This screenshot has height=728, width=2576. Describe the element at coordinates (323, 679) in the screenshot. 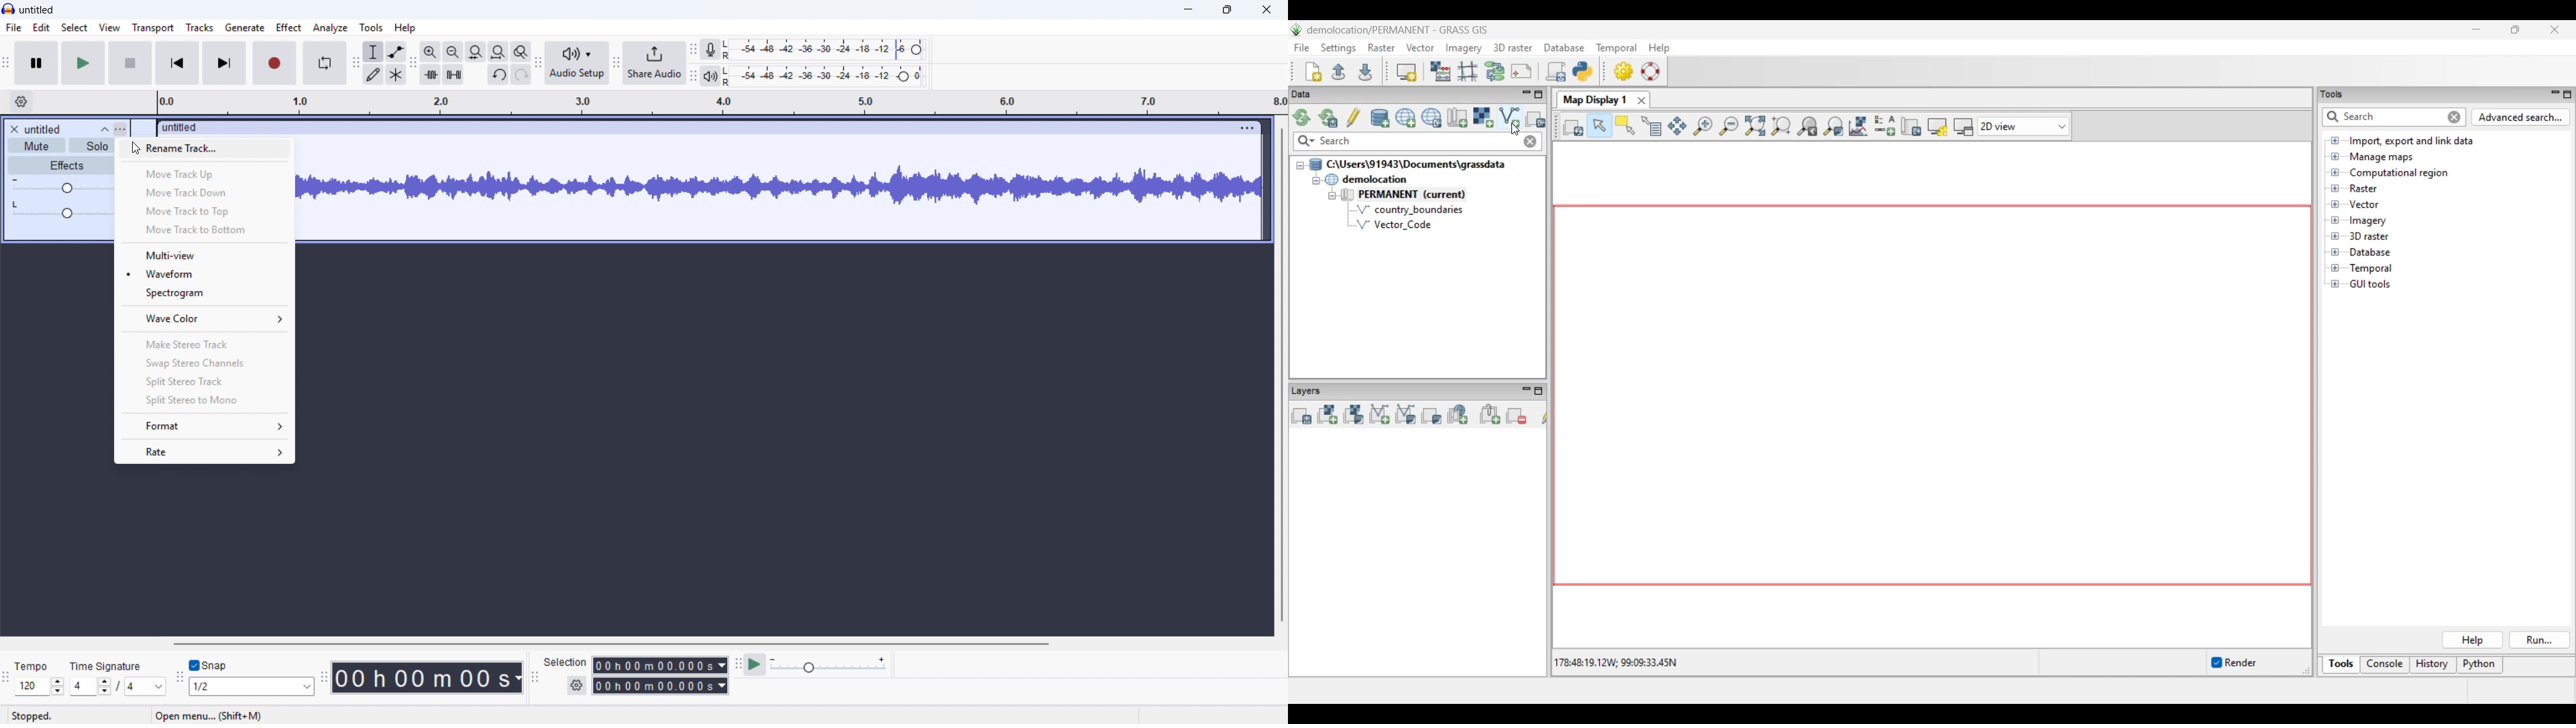

I see `Time toolbar ` at that location.